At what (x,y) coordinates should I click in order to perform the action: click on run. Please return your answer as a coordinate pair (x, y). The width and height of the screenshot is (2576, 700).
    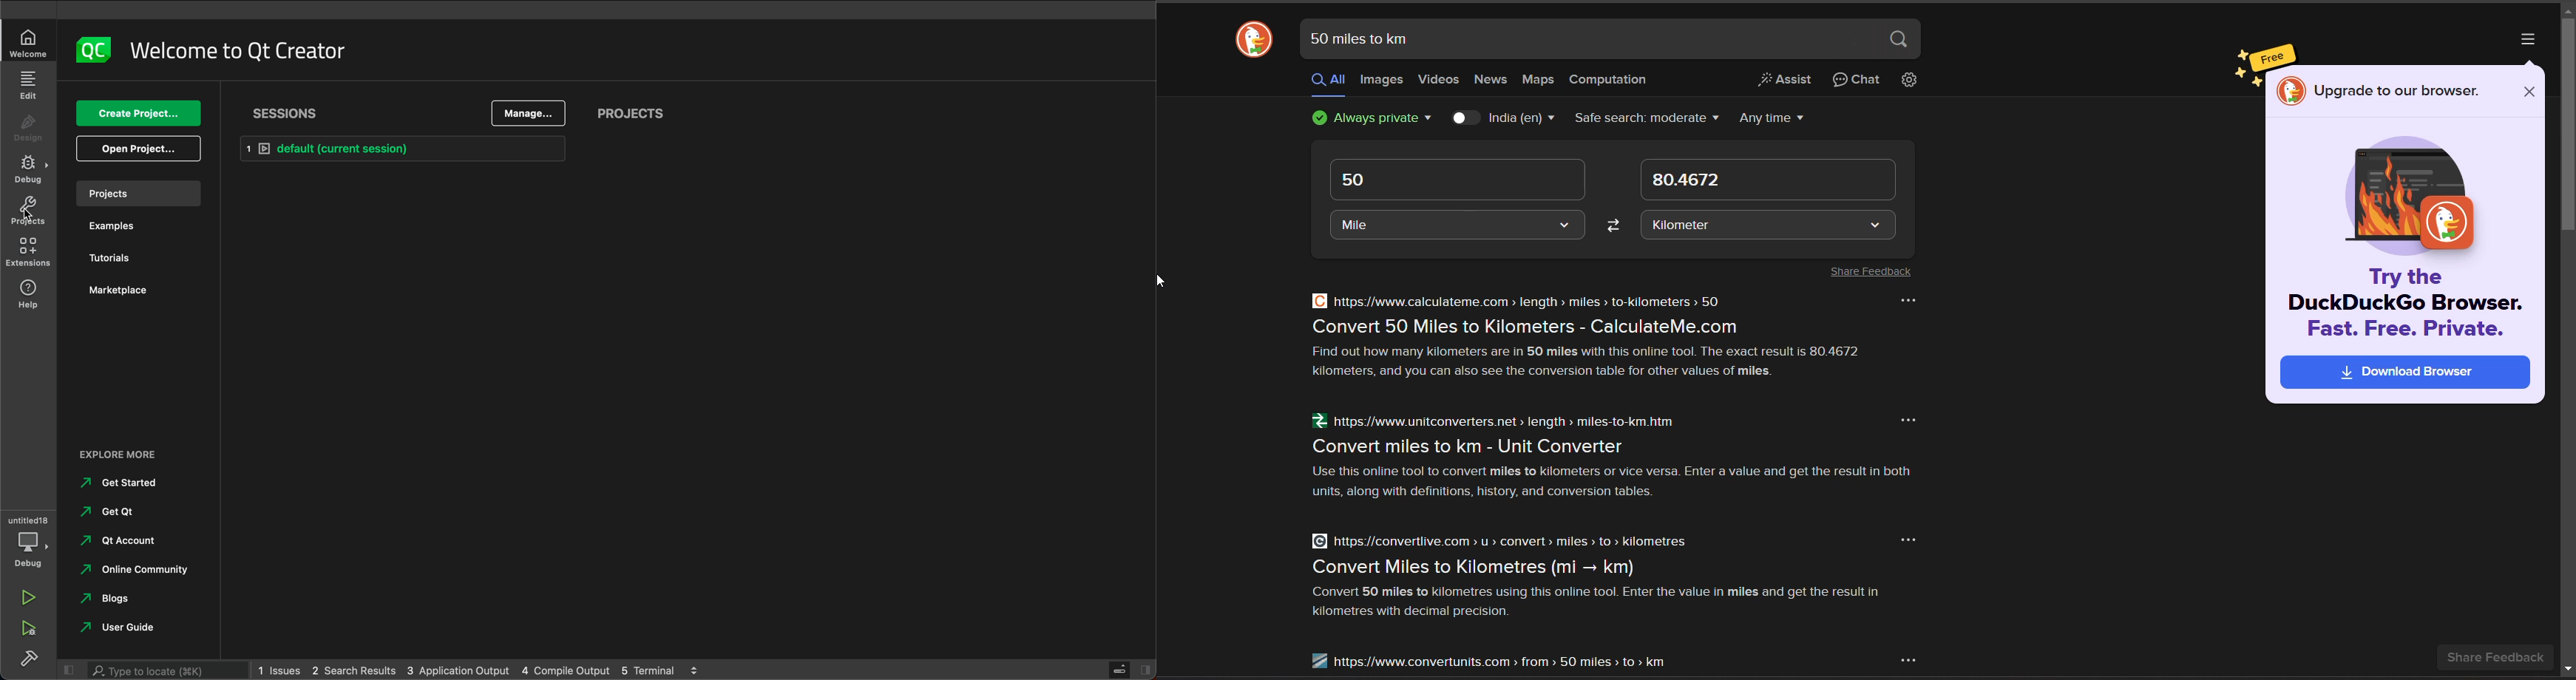
    Looking at the image, I should click on (31, 597).